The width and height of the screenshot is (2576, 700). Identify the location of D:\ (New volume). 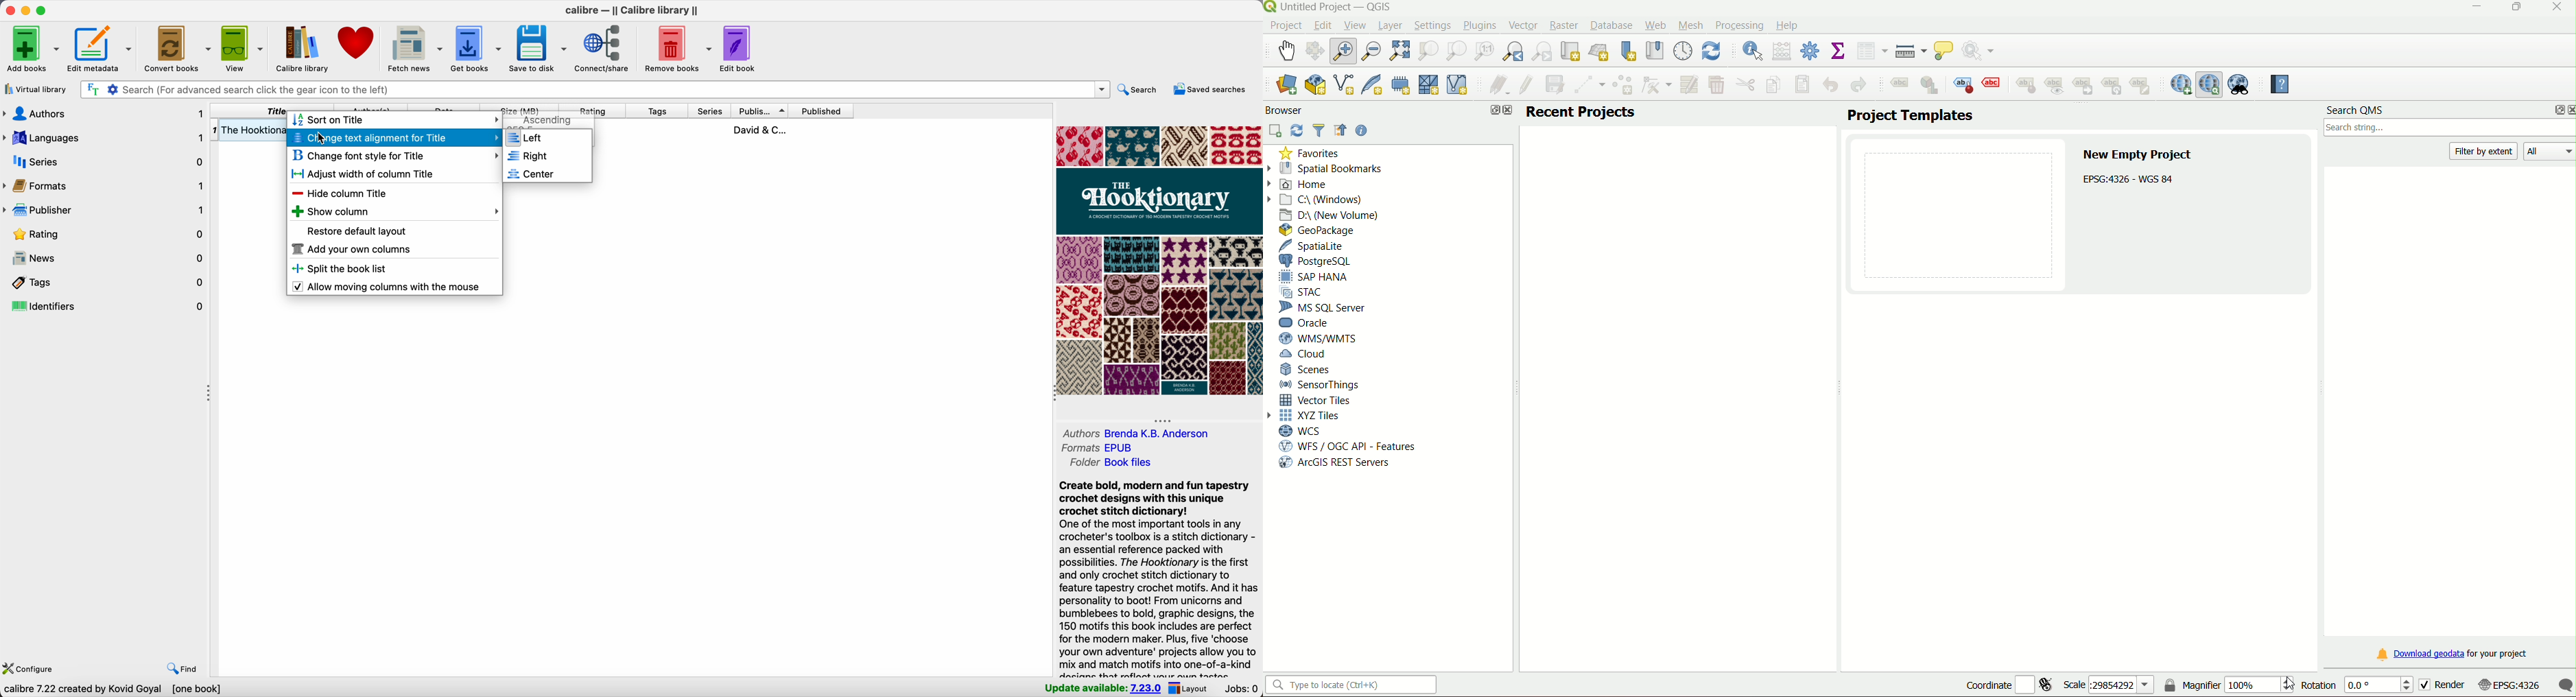
(1332, 215).